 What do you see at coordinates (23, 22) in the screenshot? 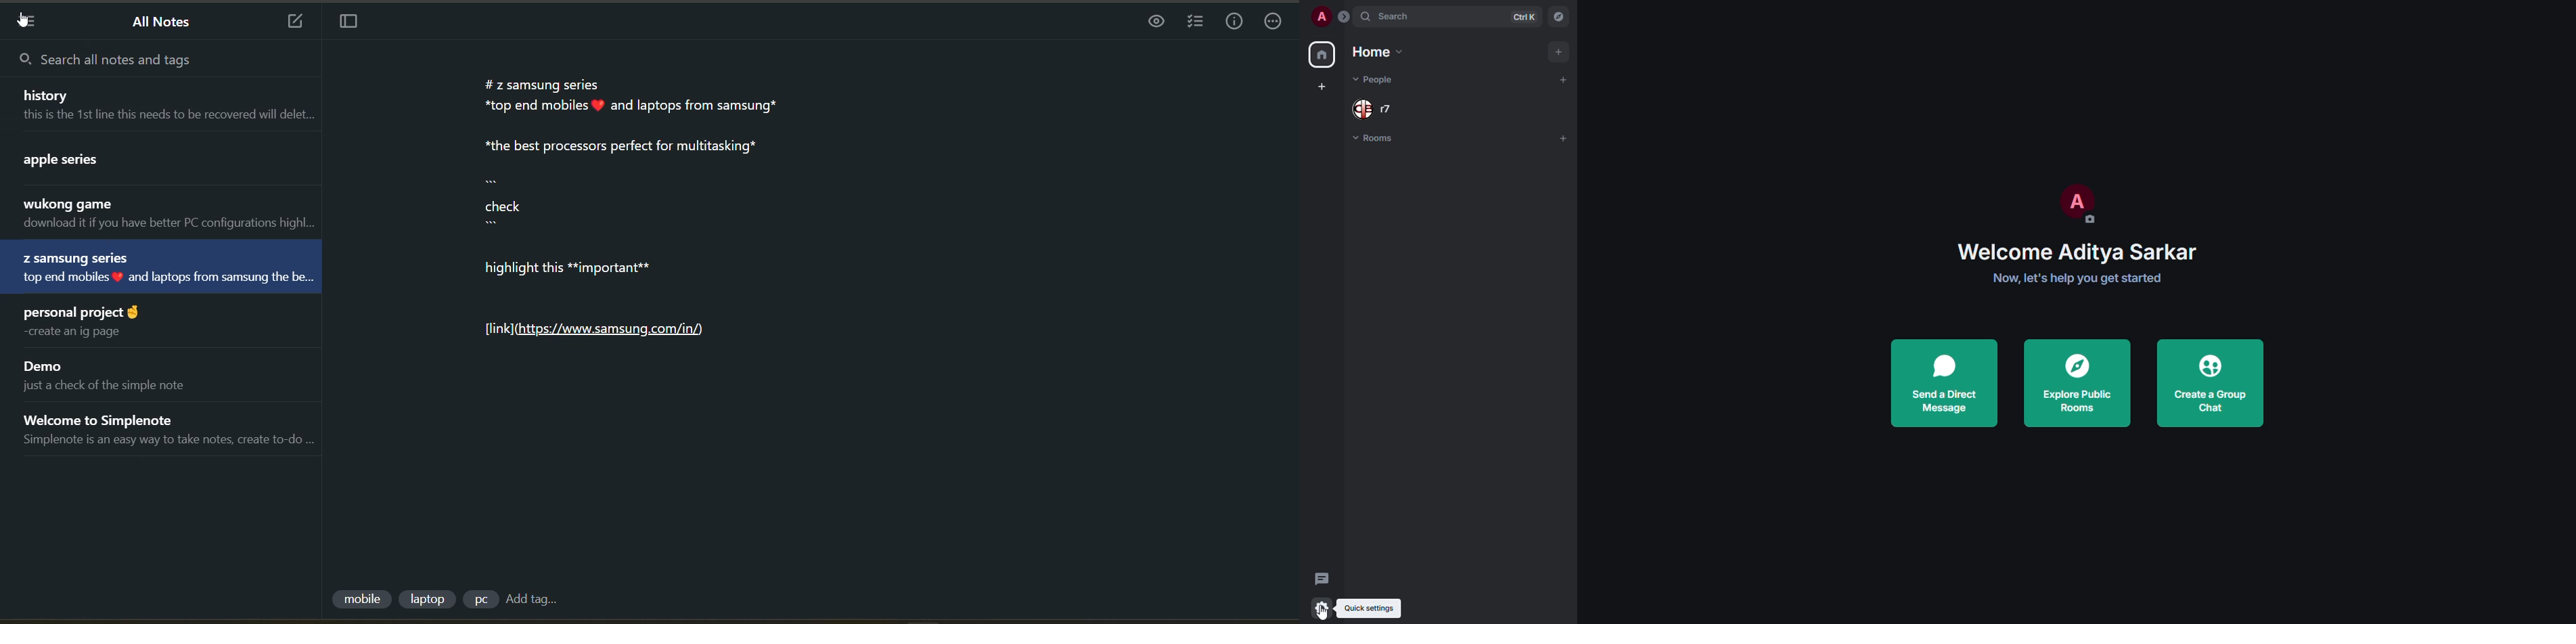
I see `cursor` at bounding box center [23, 22].